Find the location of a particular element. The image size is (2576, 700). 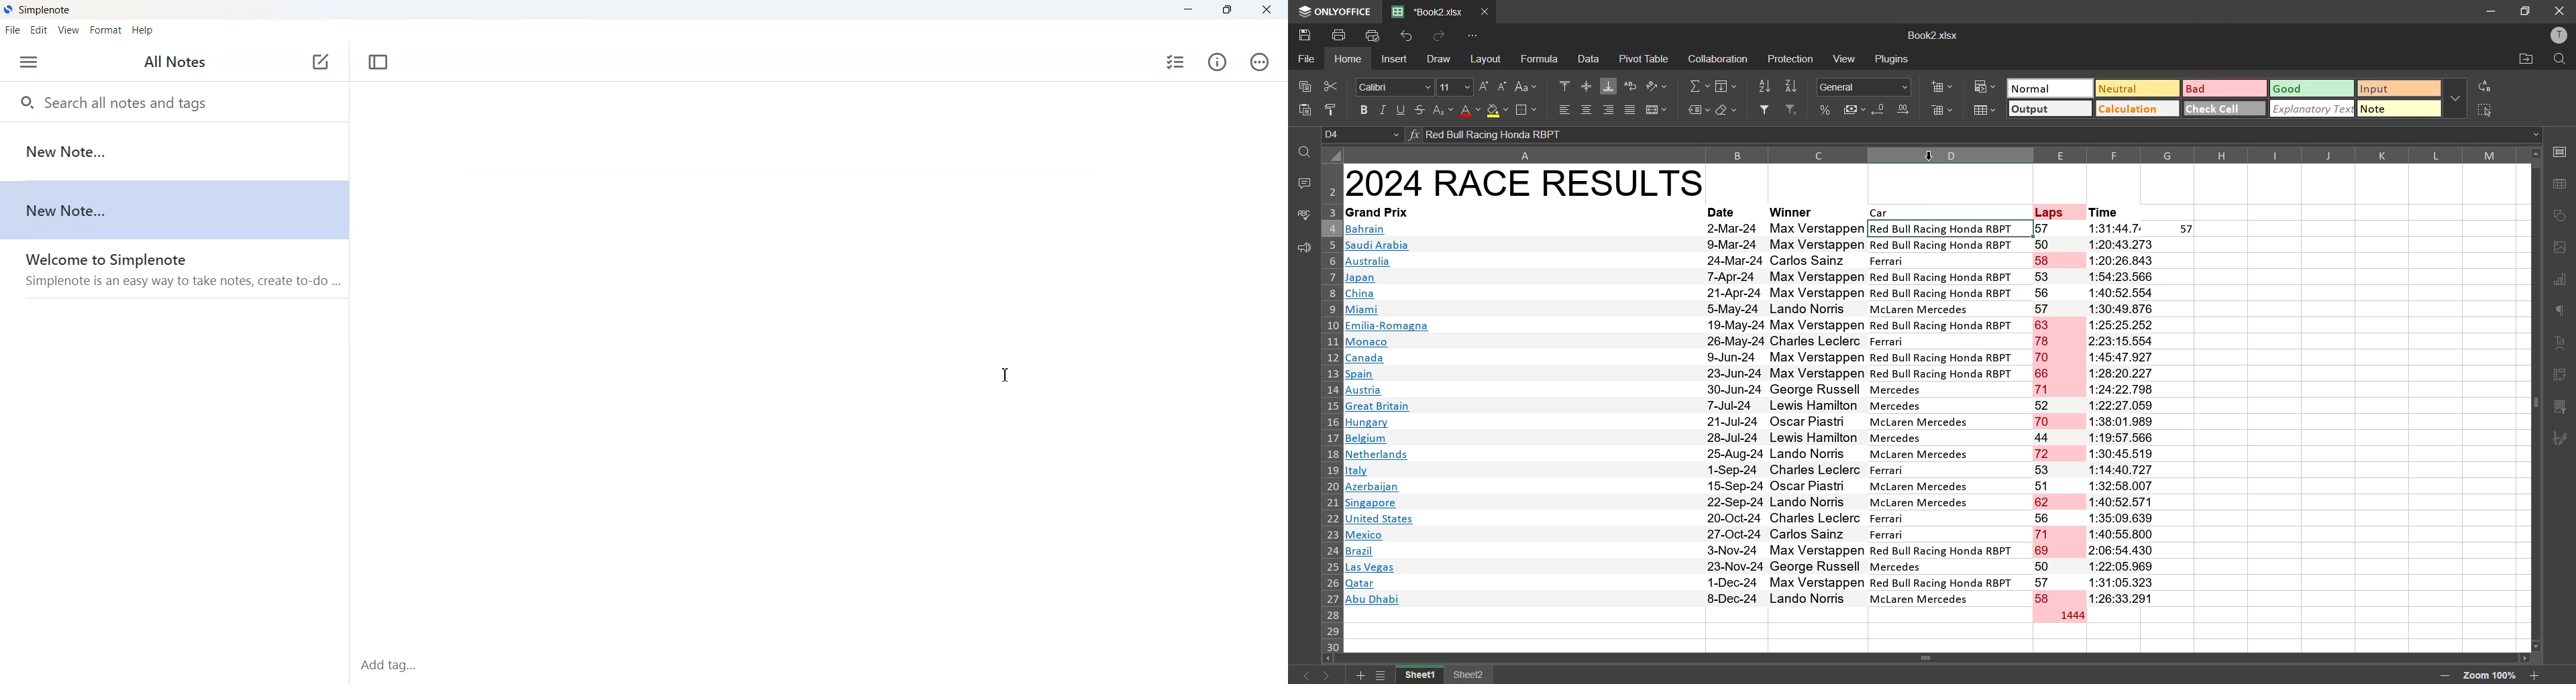

spellcheck is located at coordinates (1303, 217).